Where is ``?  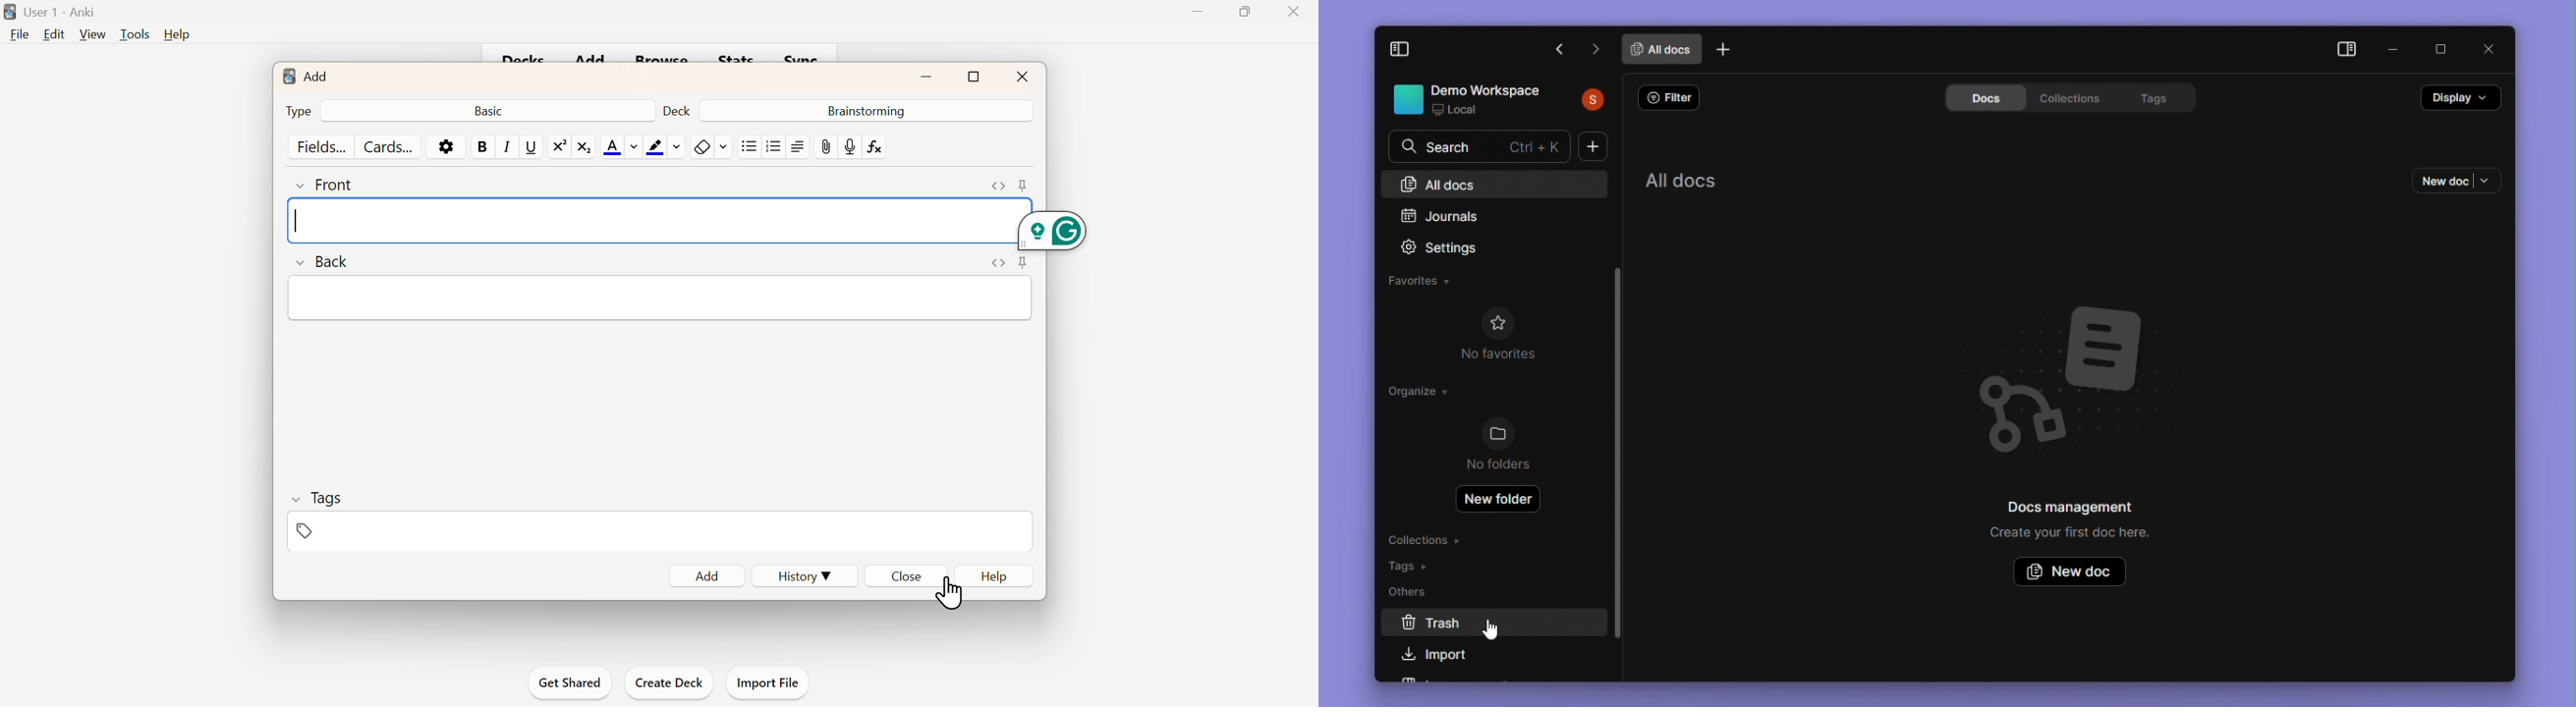  is located at coordinates (1027, 76).